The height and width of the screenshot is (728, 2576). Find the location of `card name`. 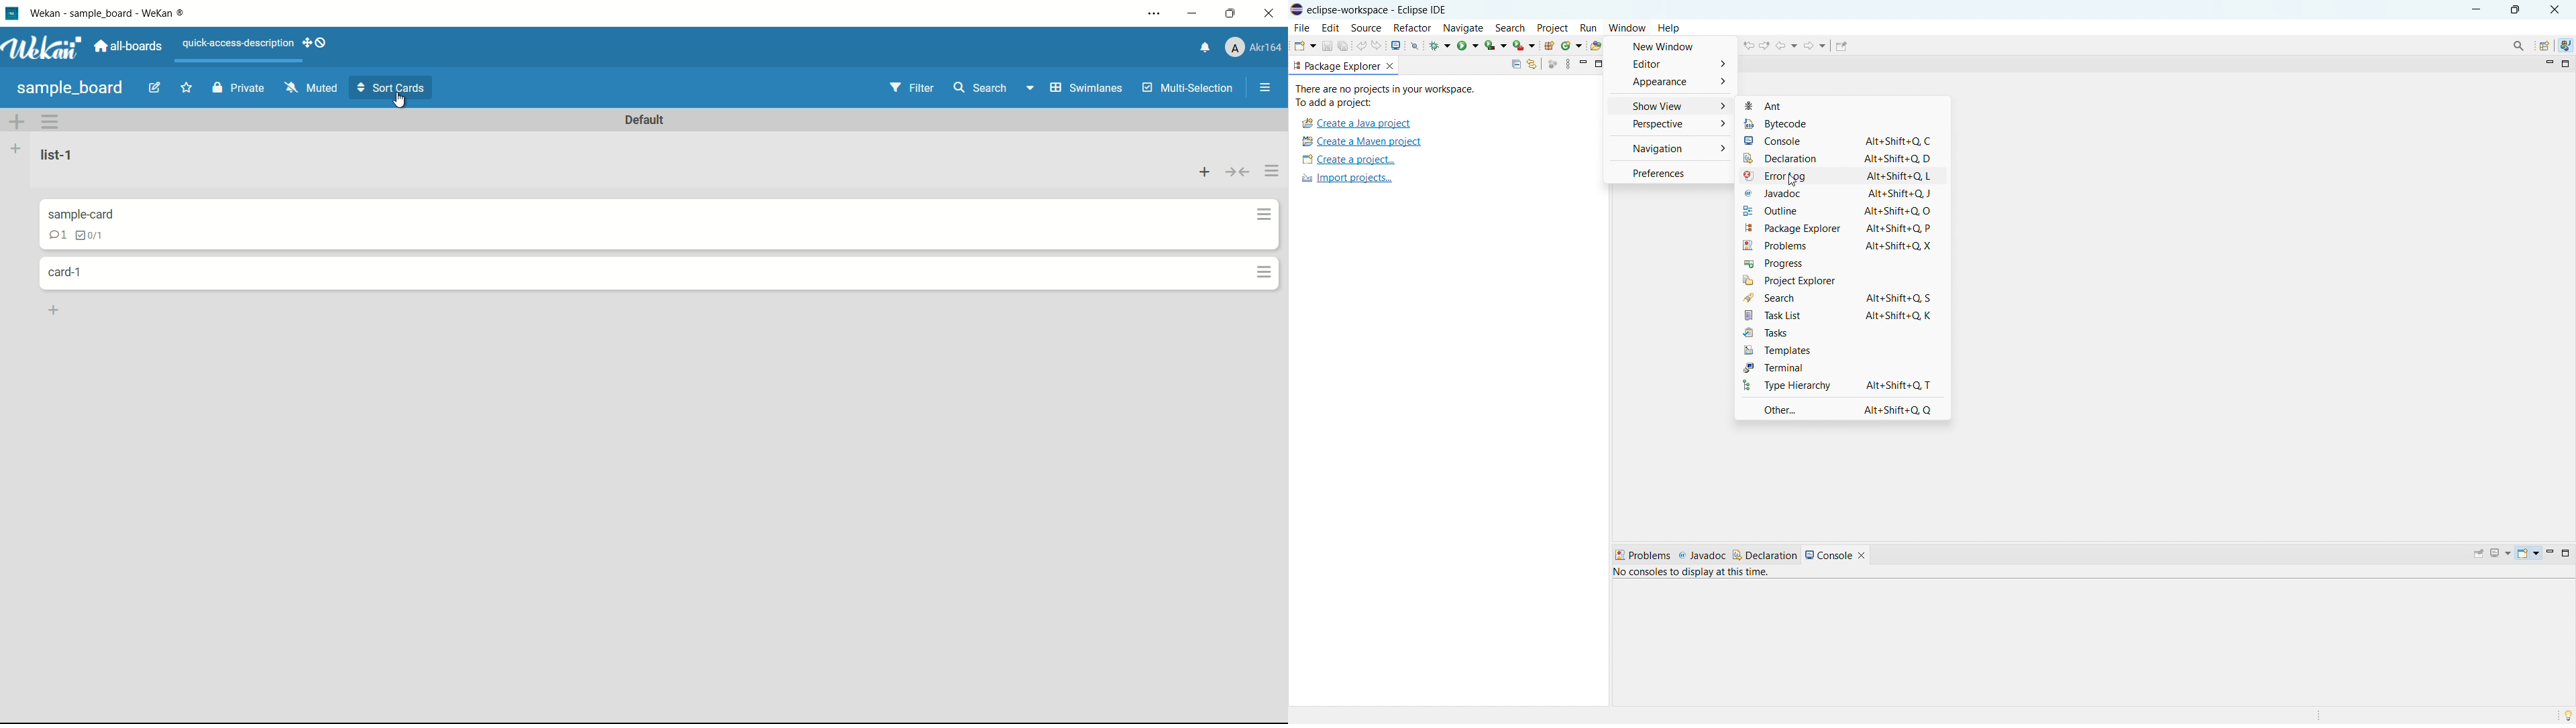

card name is located at coordinates (79, 214).